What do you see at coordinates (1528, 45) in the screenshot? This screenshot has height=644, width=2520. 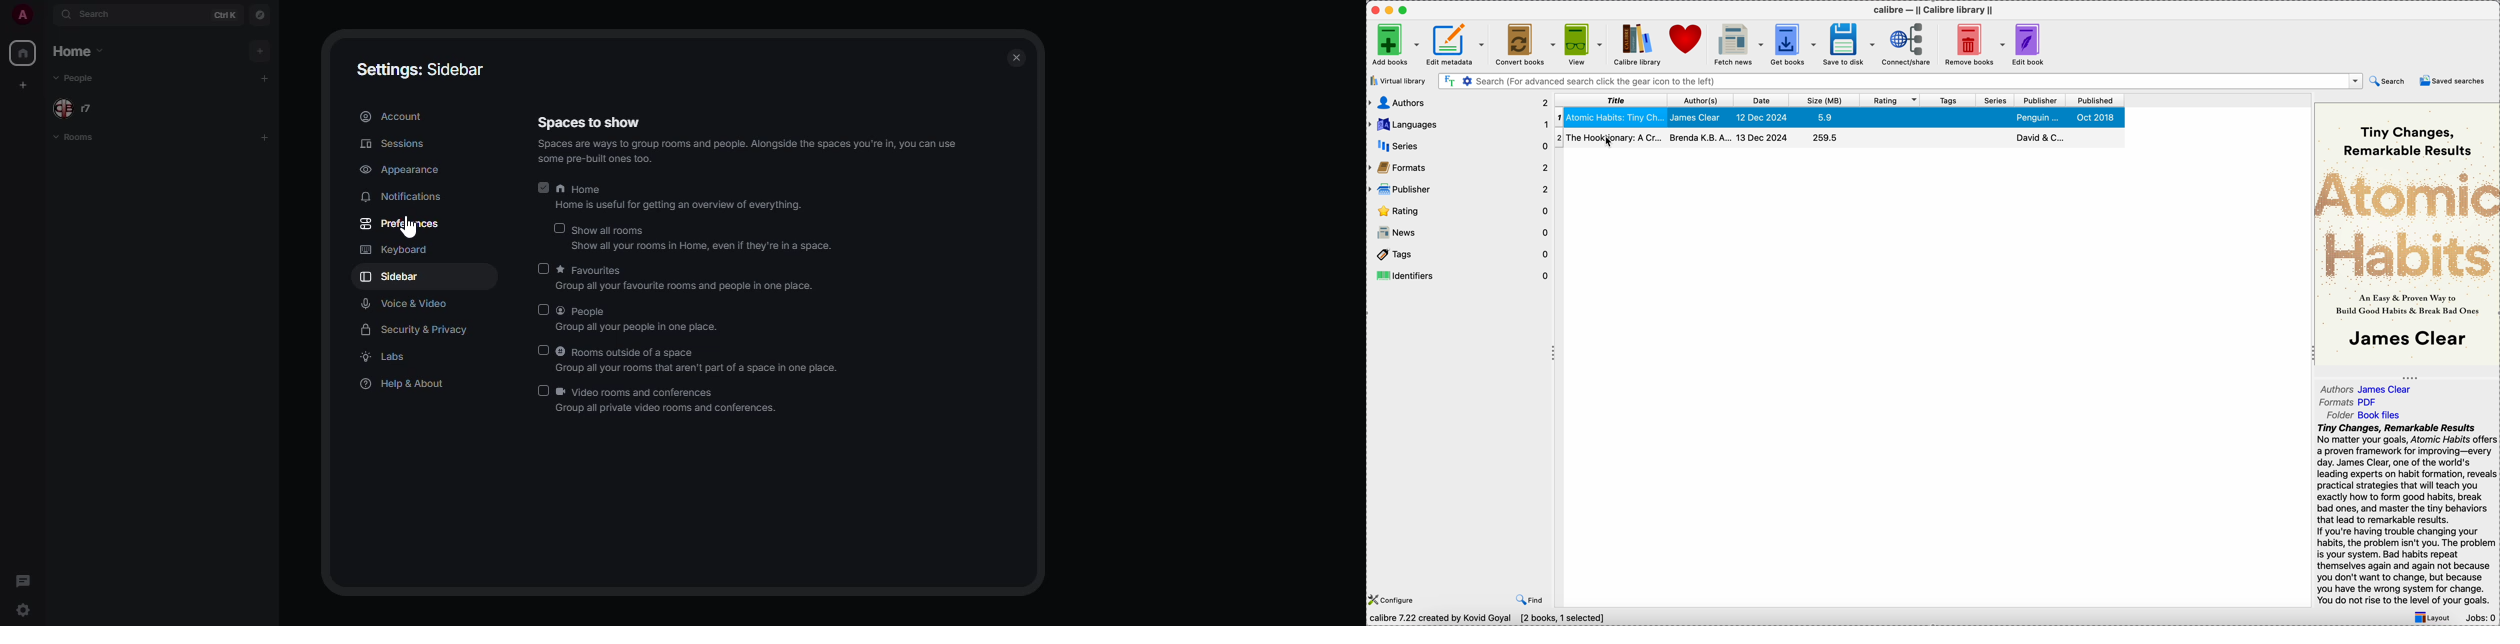 I see `convert books` at bounding box center [1528, 45].